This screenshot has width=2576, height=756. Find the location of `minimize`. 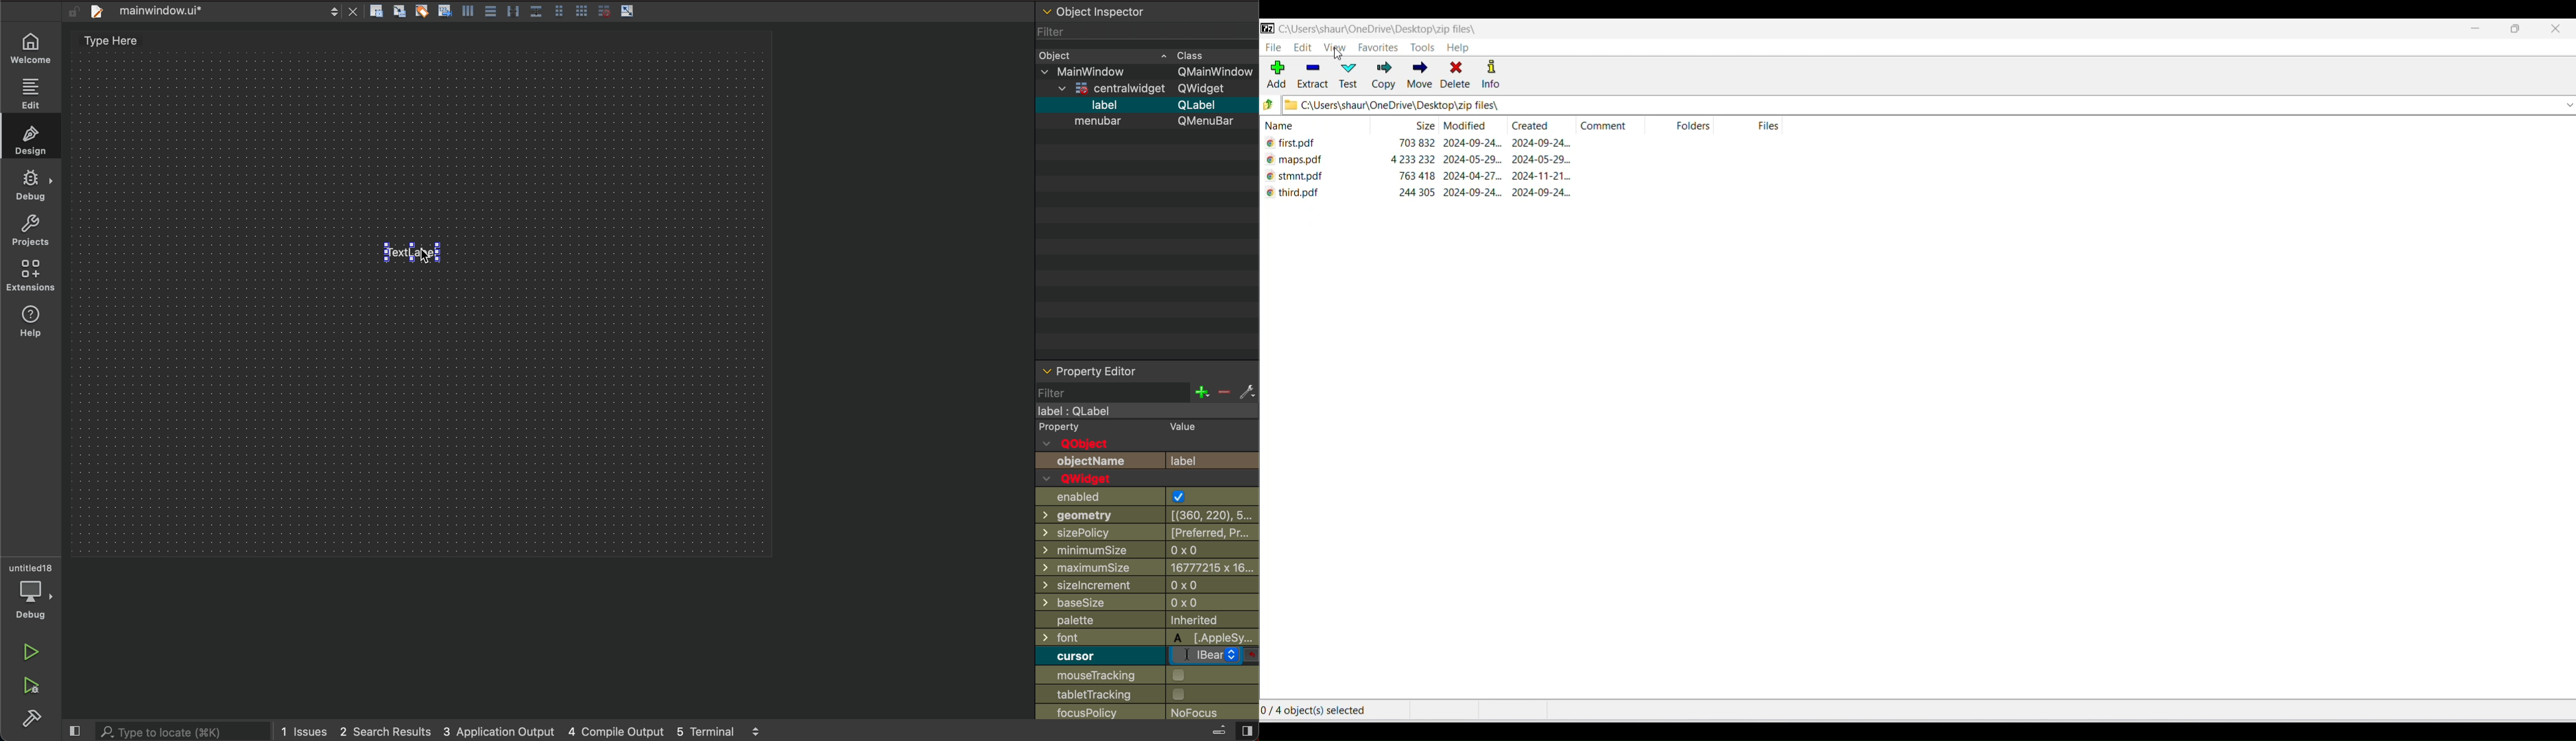

minimize is located at coordinates (2474, 30).